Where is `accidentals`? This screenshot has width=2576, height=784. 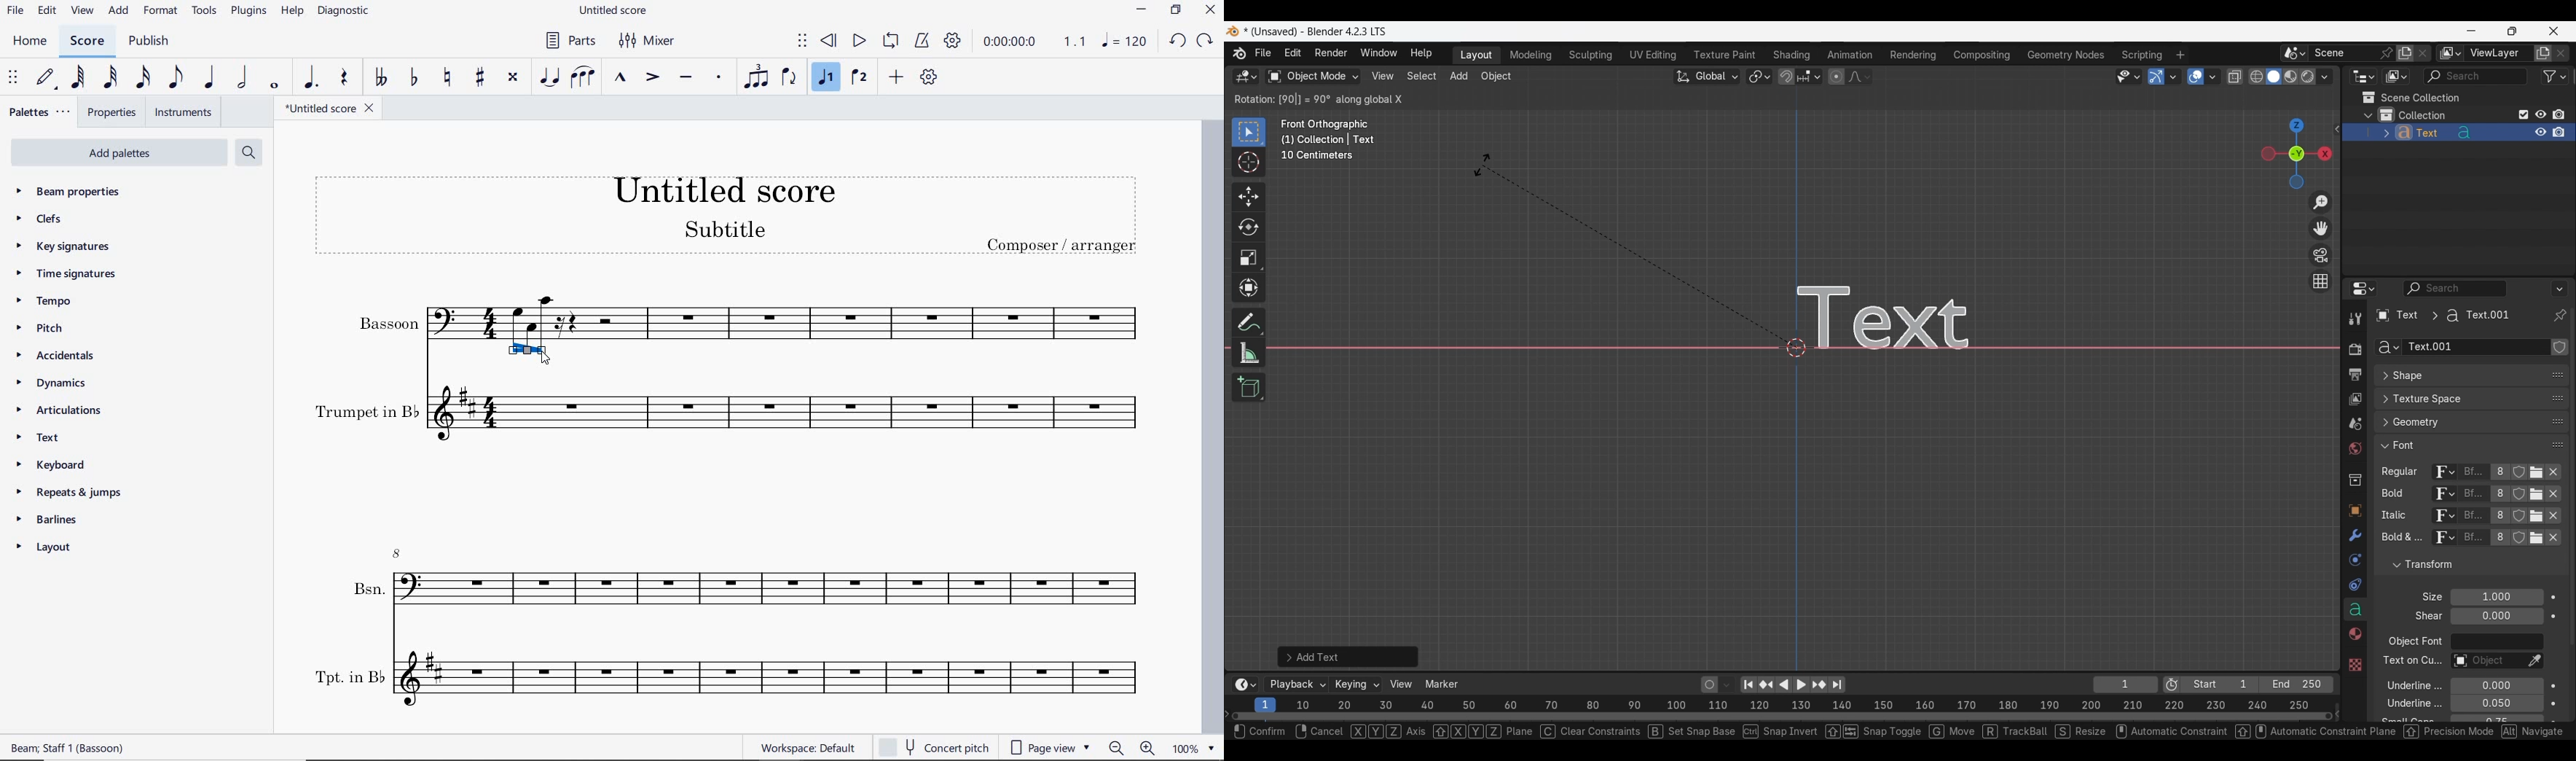
accidentals is located at coordinates (58, 354).